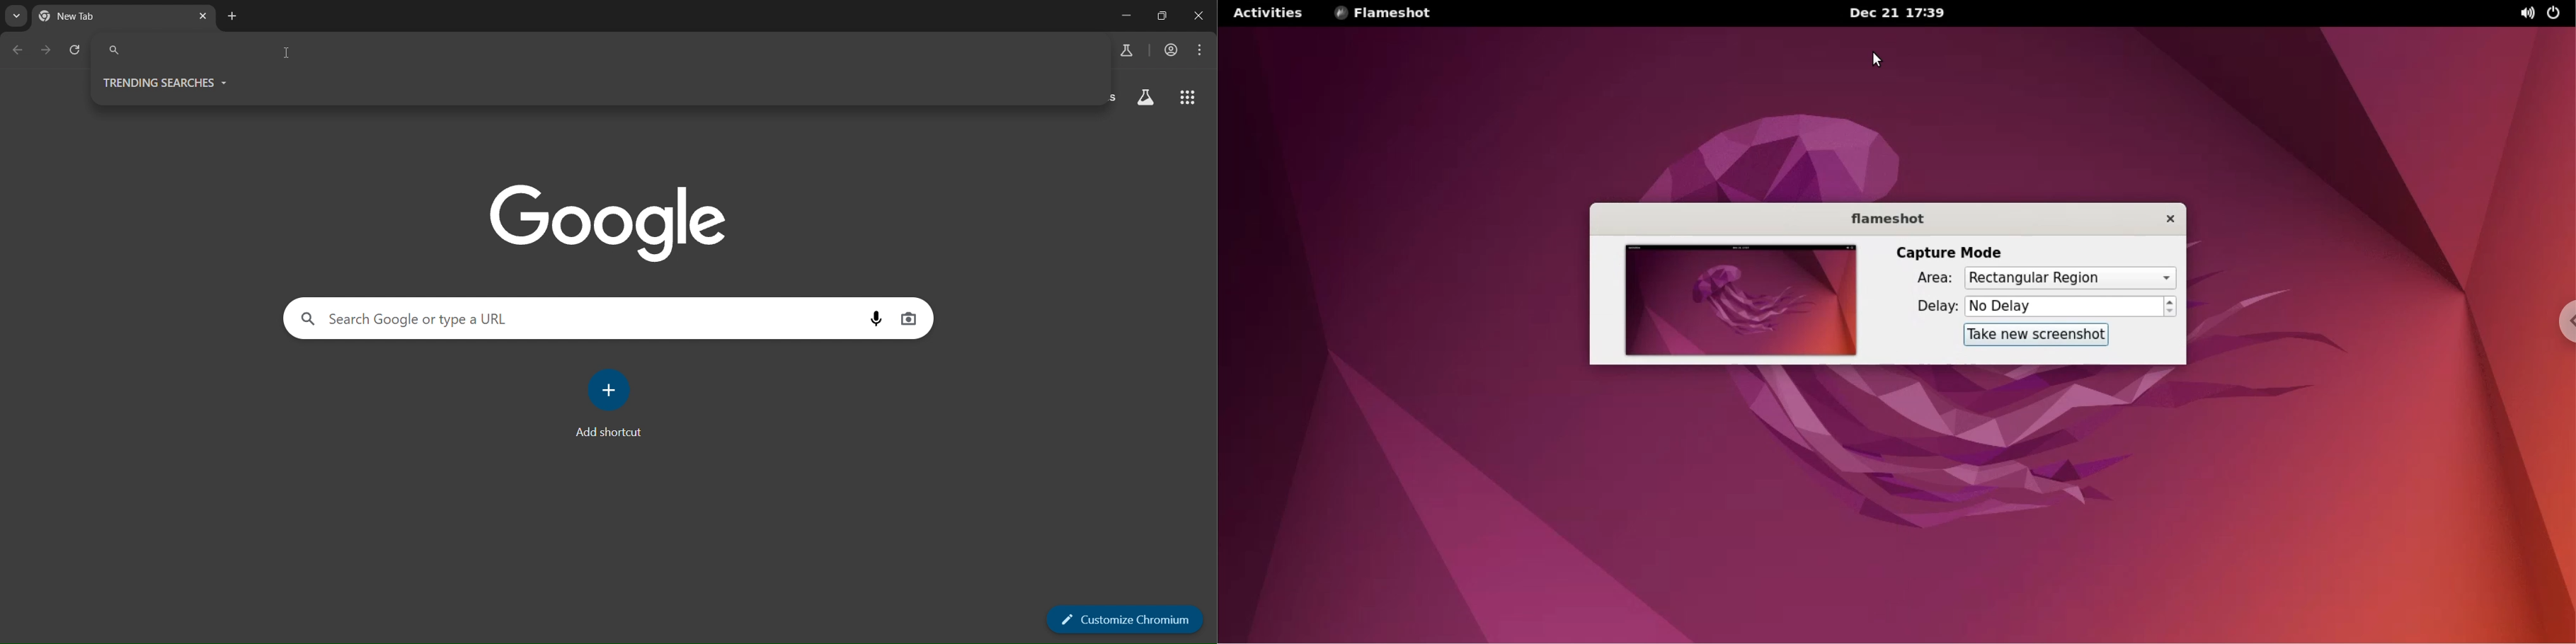 The width and height of the screenshot is (2576, 644). What do you see at coordinates (1146, 96) in the screenshot?
I see `search labs` at bounding box center [1146, 96].